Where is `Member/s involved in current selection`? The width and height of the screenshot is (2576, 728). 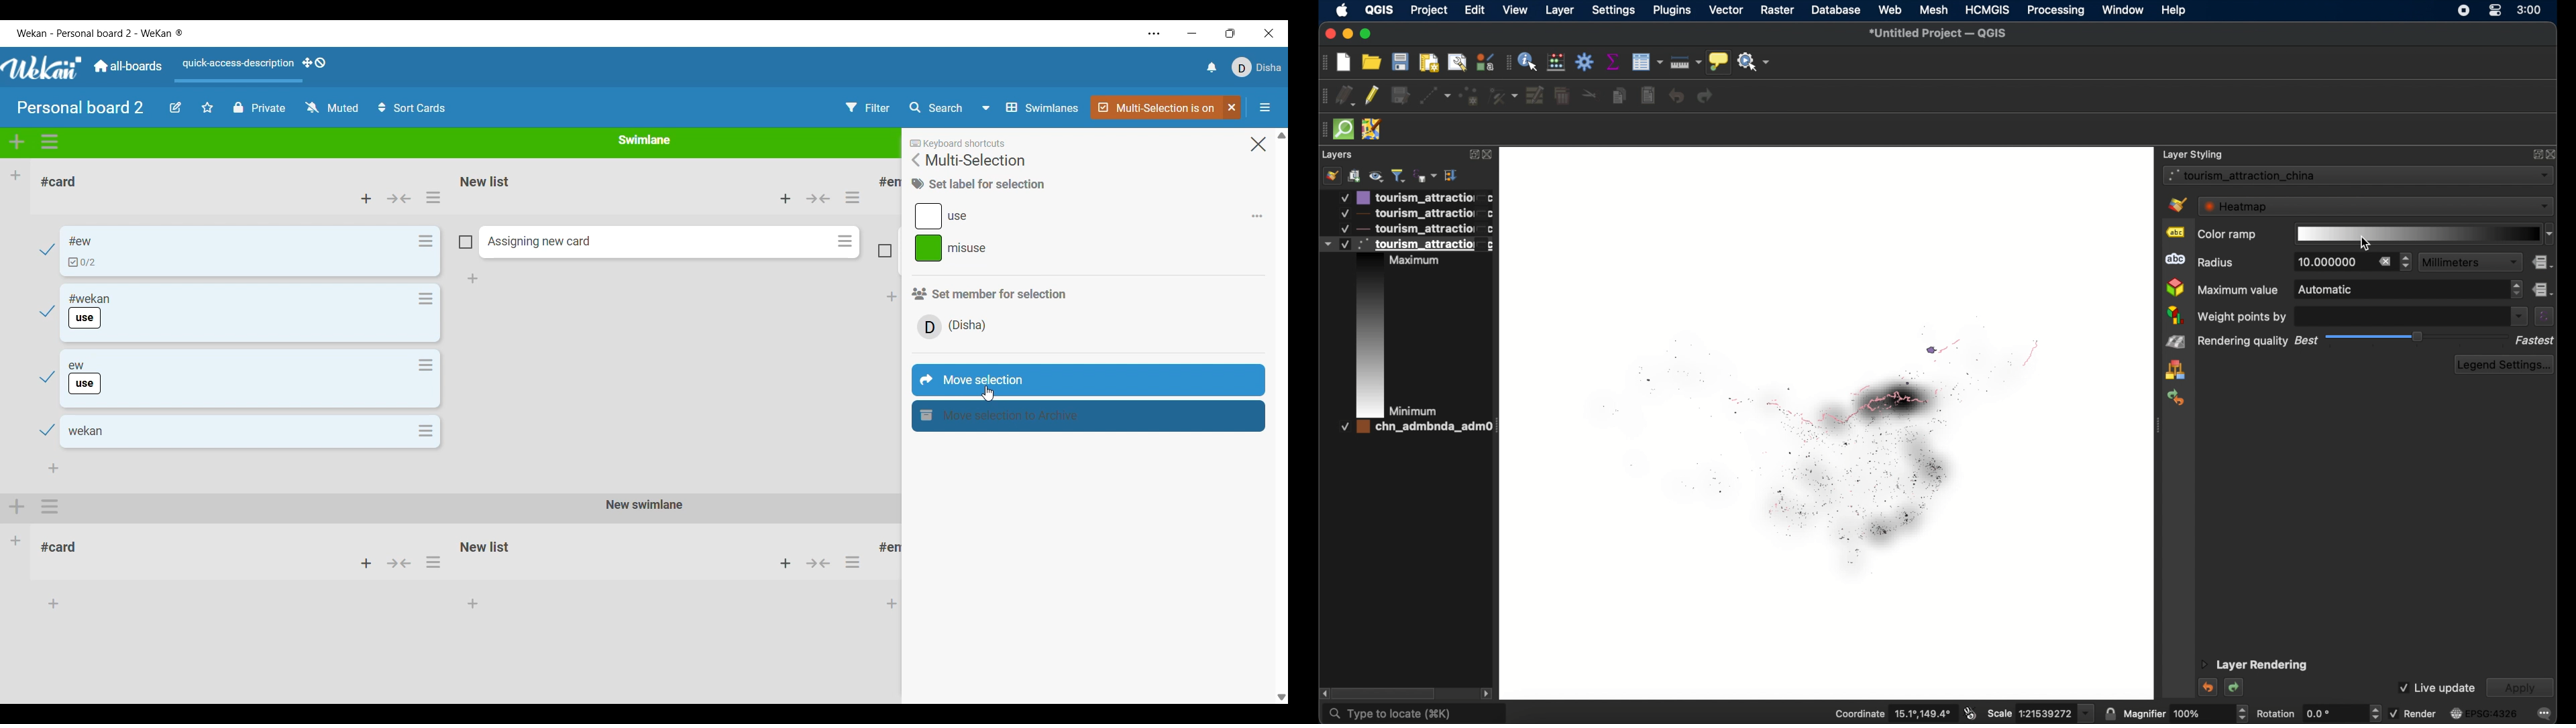
Member/s involved in current selection is located at coordinates (958, 326).